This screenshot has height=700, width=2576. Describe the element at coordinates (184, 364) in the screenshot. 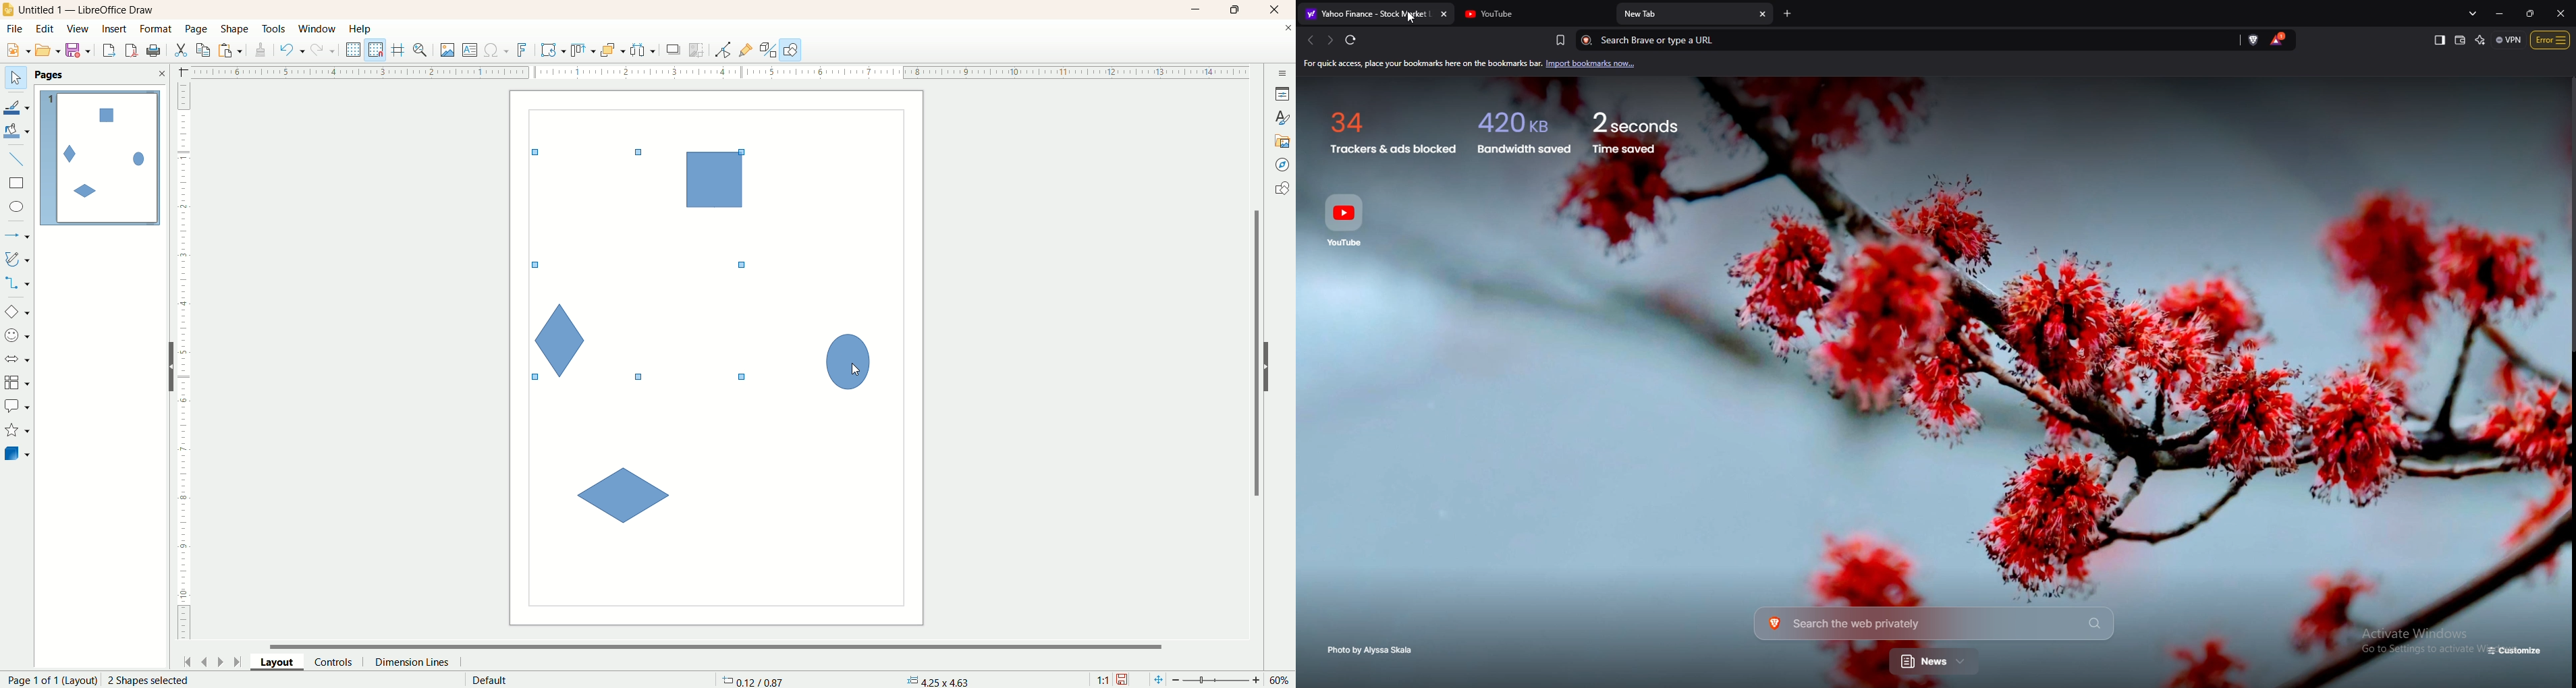

I see `scale bar` at that location.